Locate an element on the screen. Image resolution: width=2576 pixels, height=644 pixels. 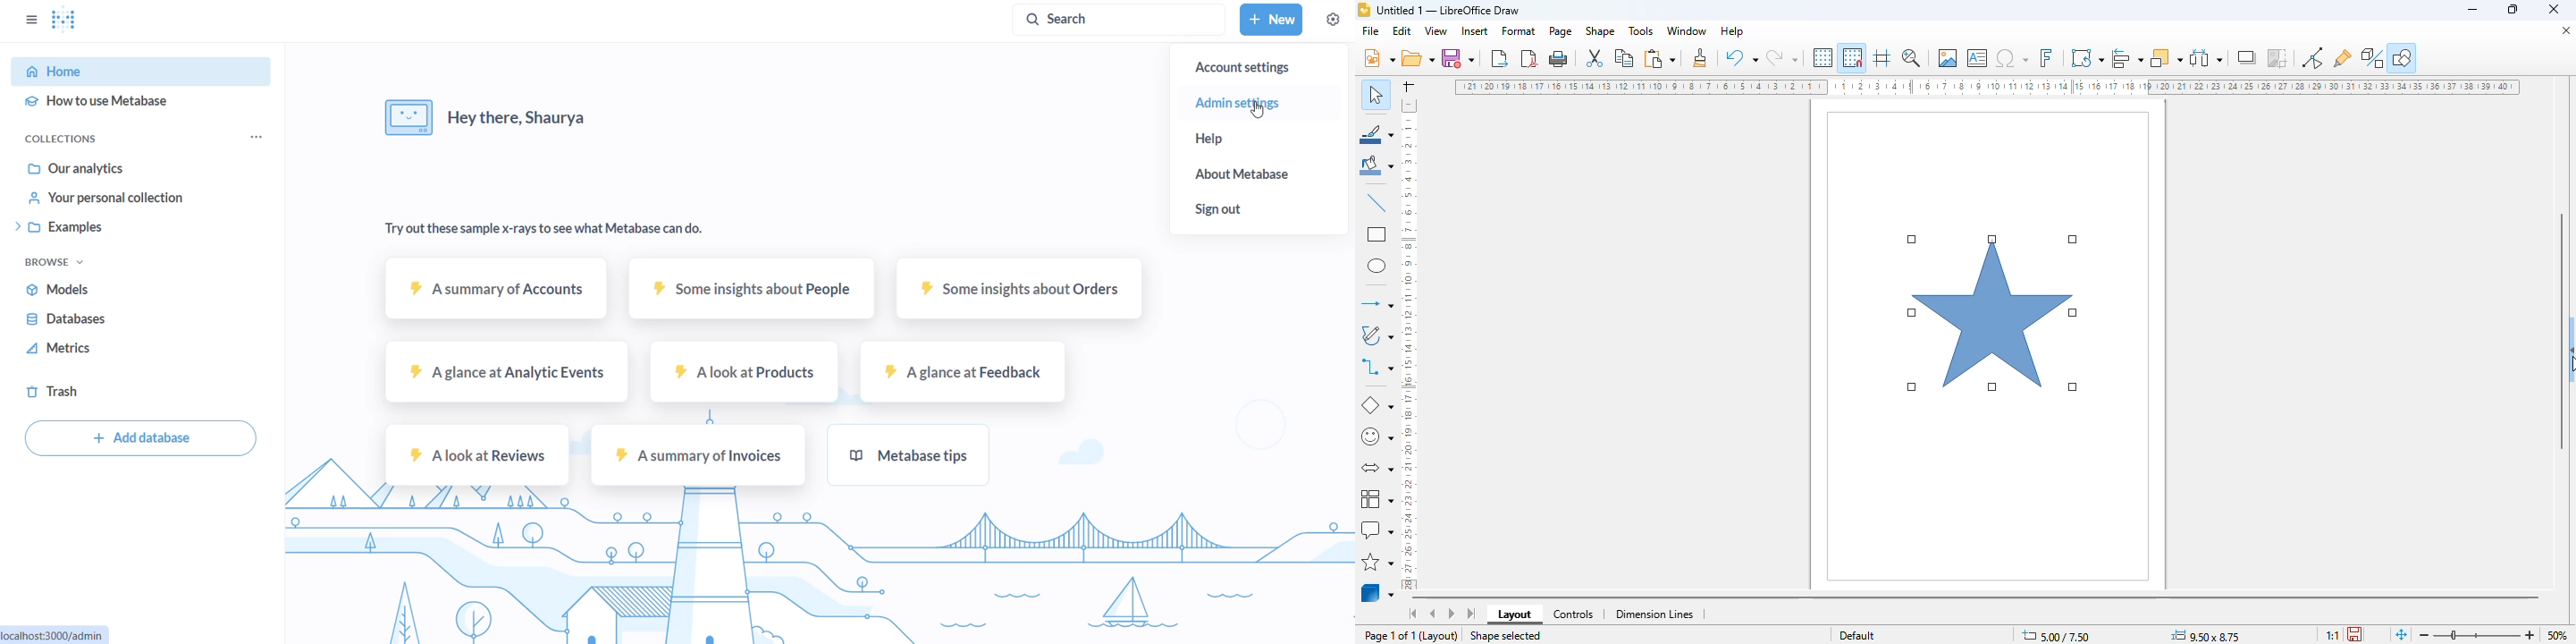
title is located at coordinates (1448, 10).